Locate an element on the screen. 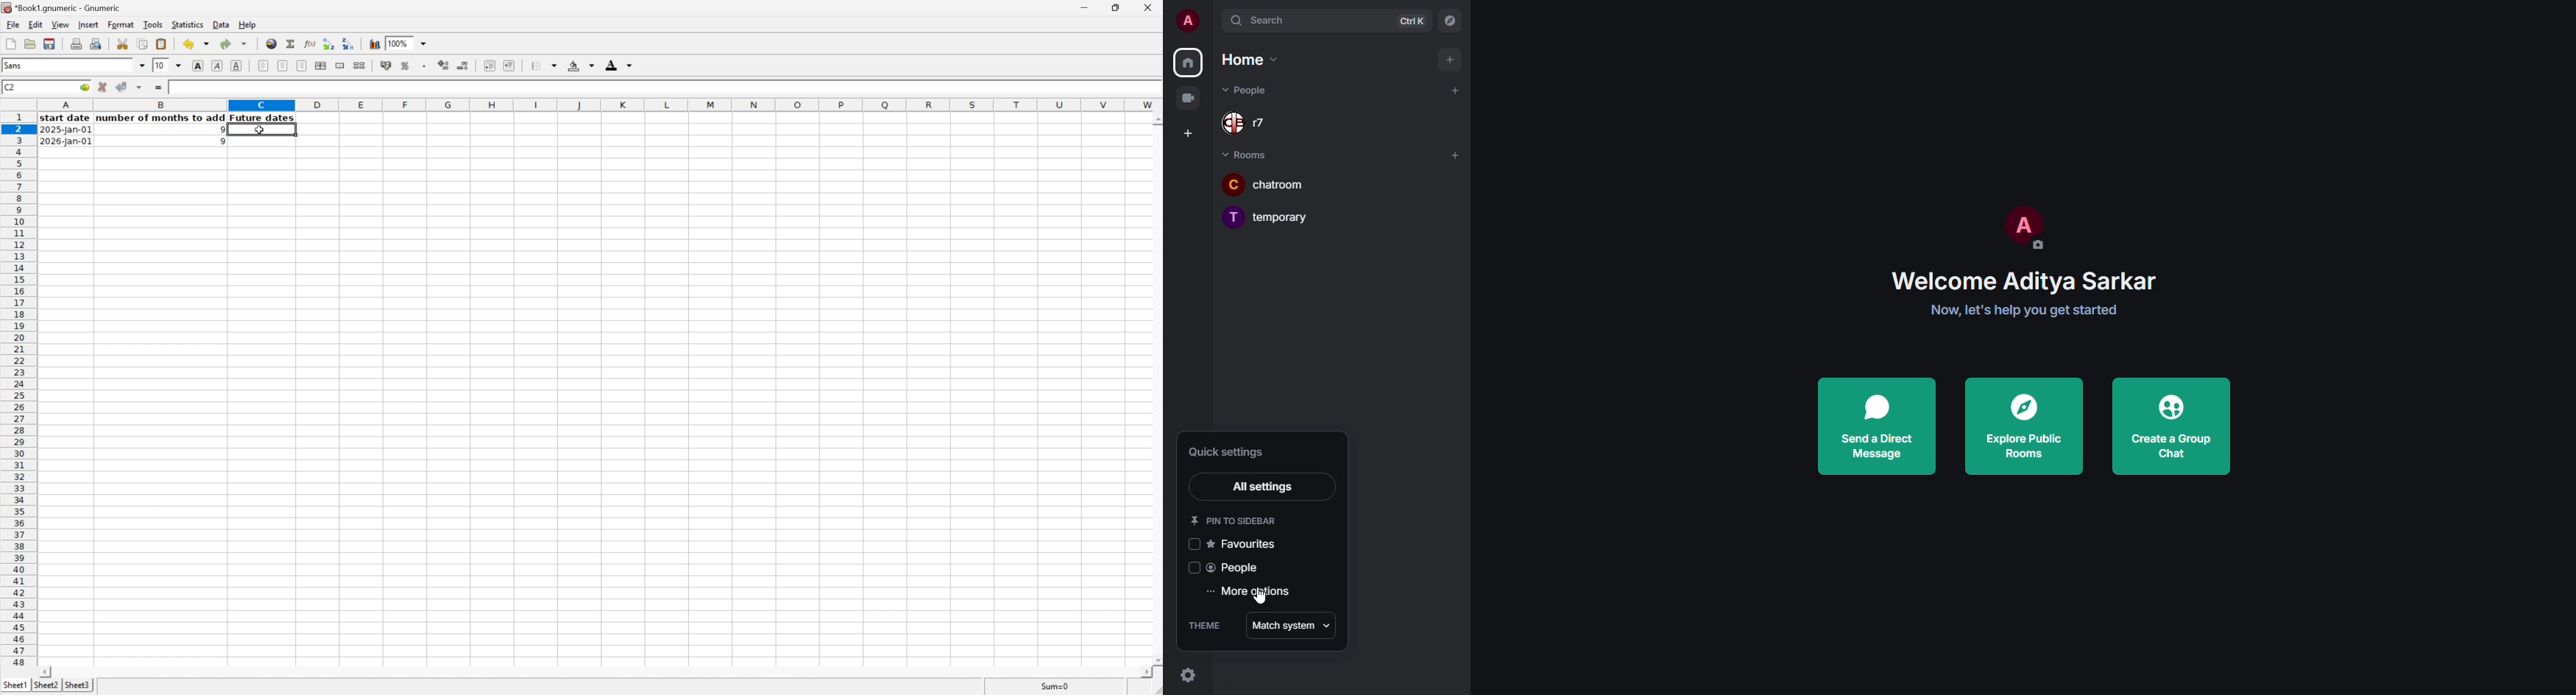  Format the selection as accounting is located at coordinates (385, 65).